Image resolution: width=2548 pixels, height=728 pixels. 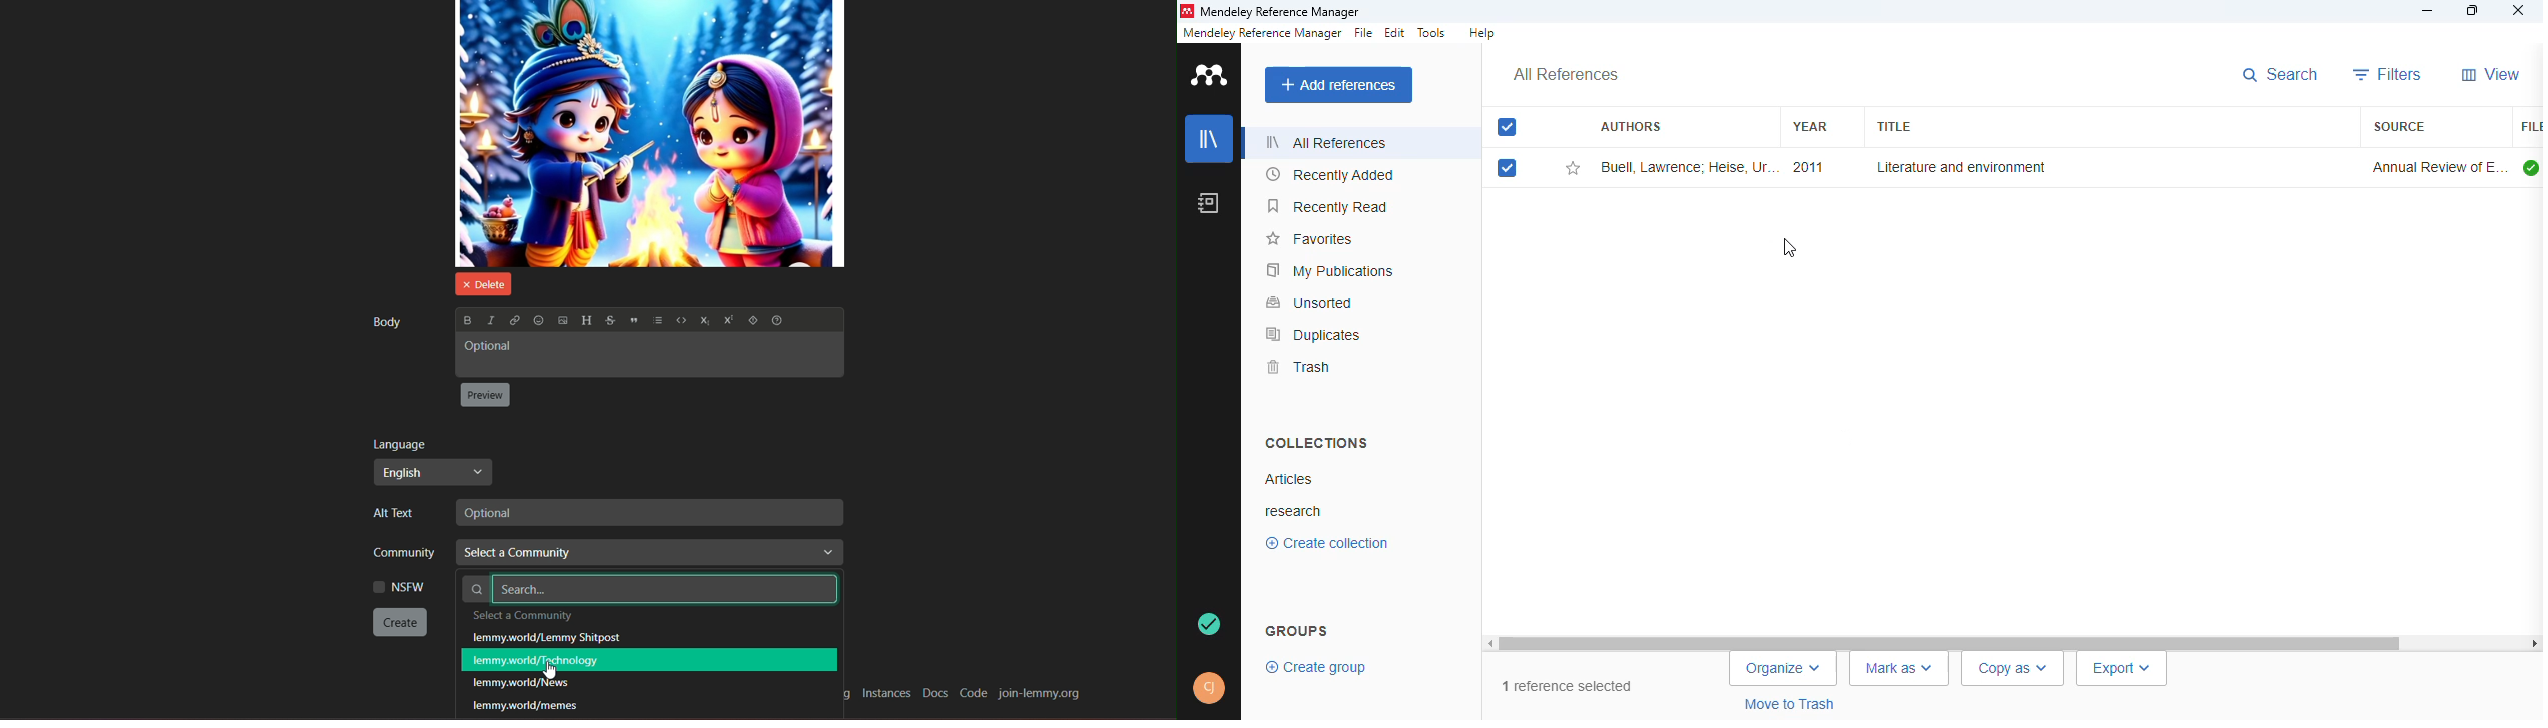 What do you see at coordinates (1362, 33) in the screenshot?
I see `file` at bounding box center [1362, 33].